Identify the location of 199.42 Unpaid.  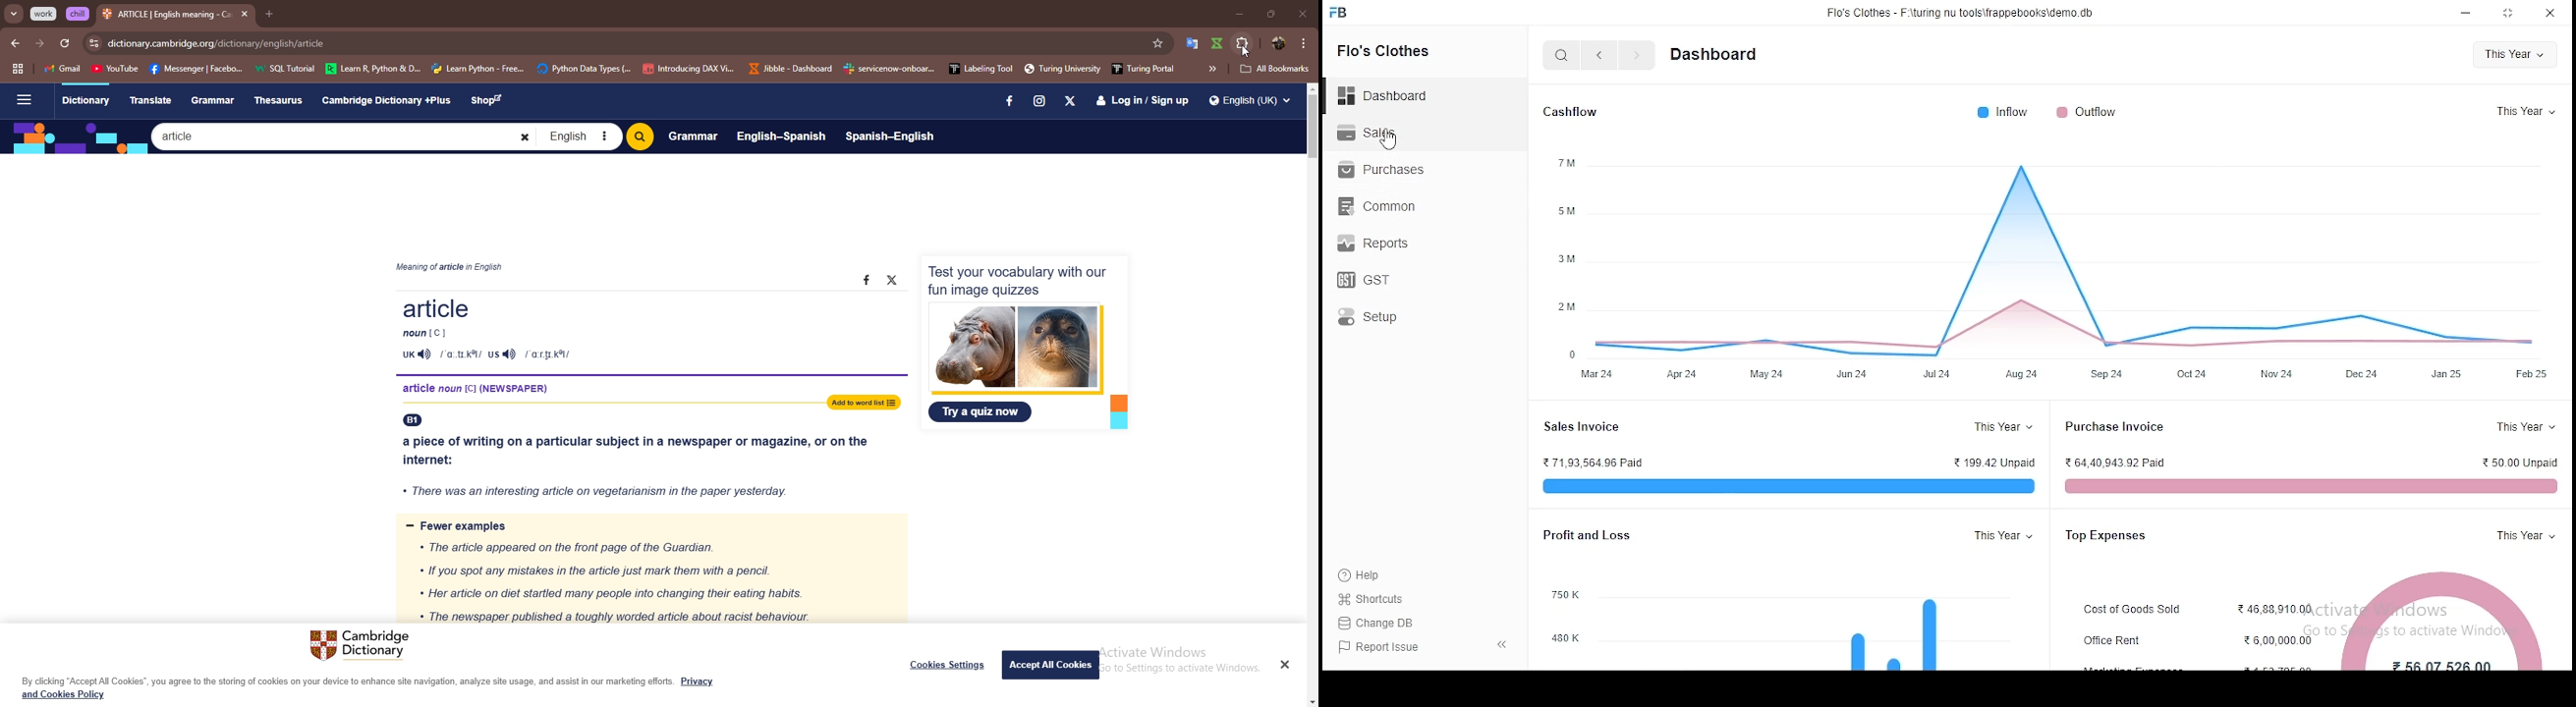
(1994, 462).